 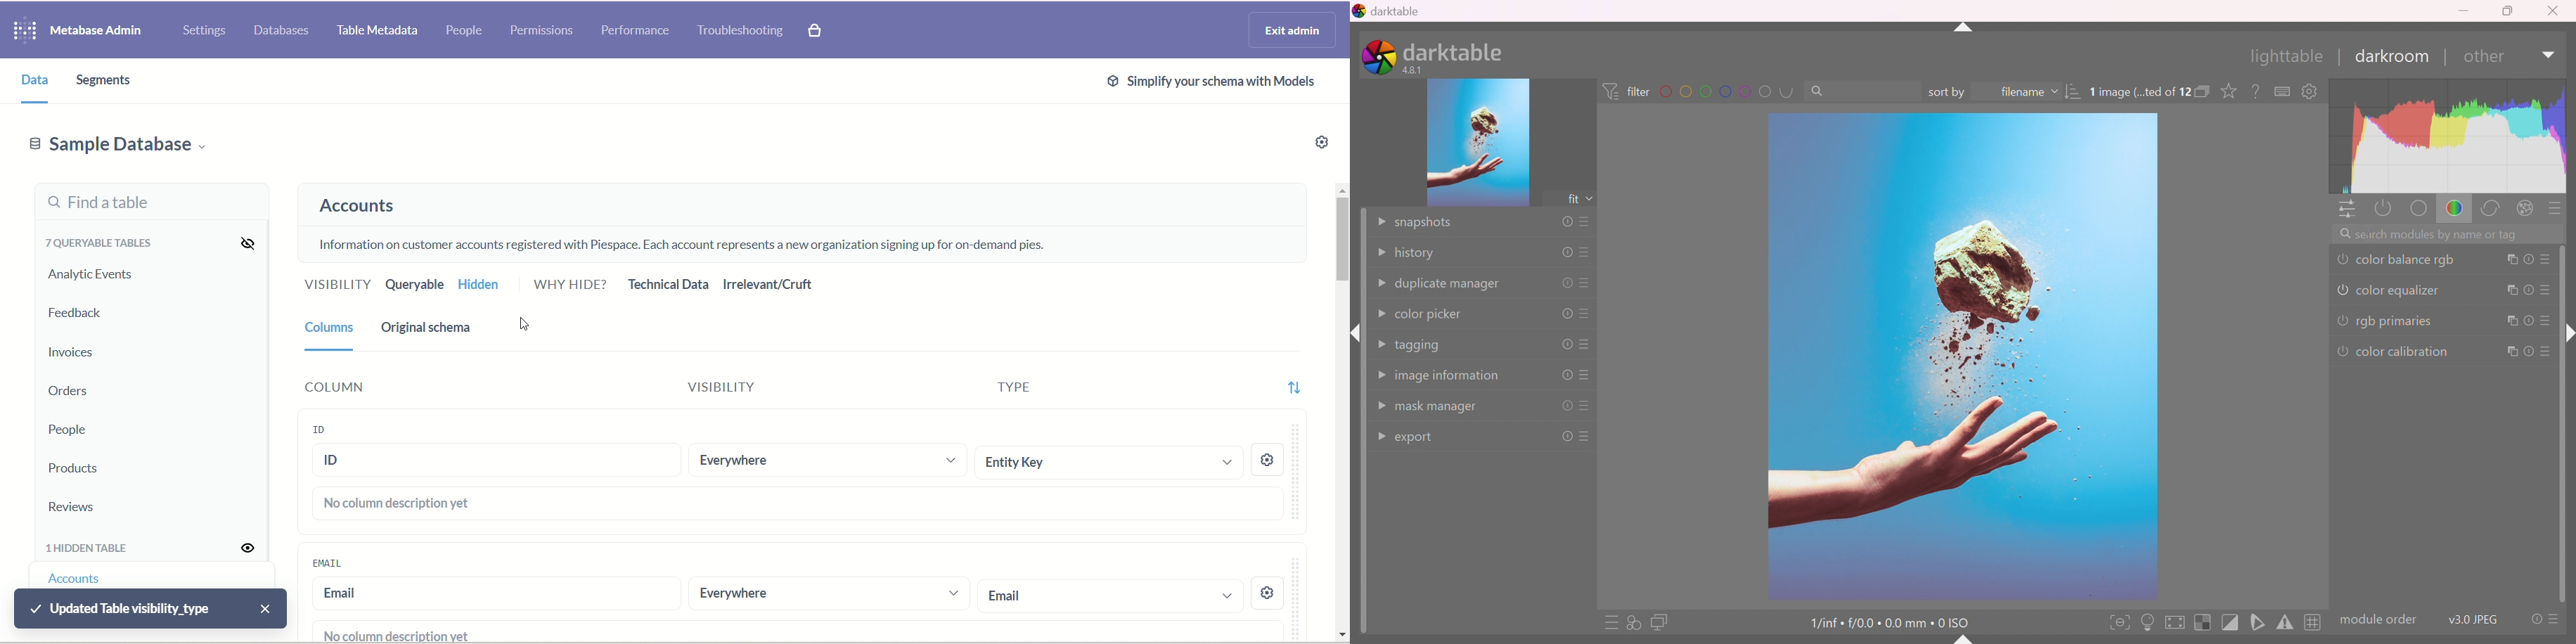 I want to click on presets, so click(x=2548, y=259).